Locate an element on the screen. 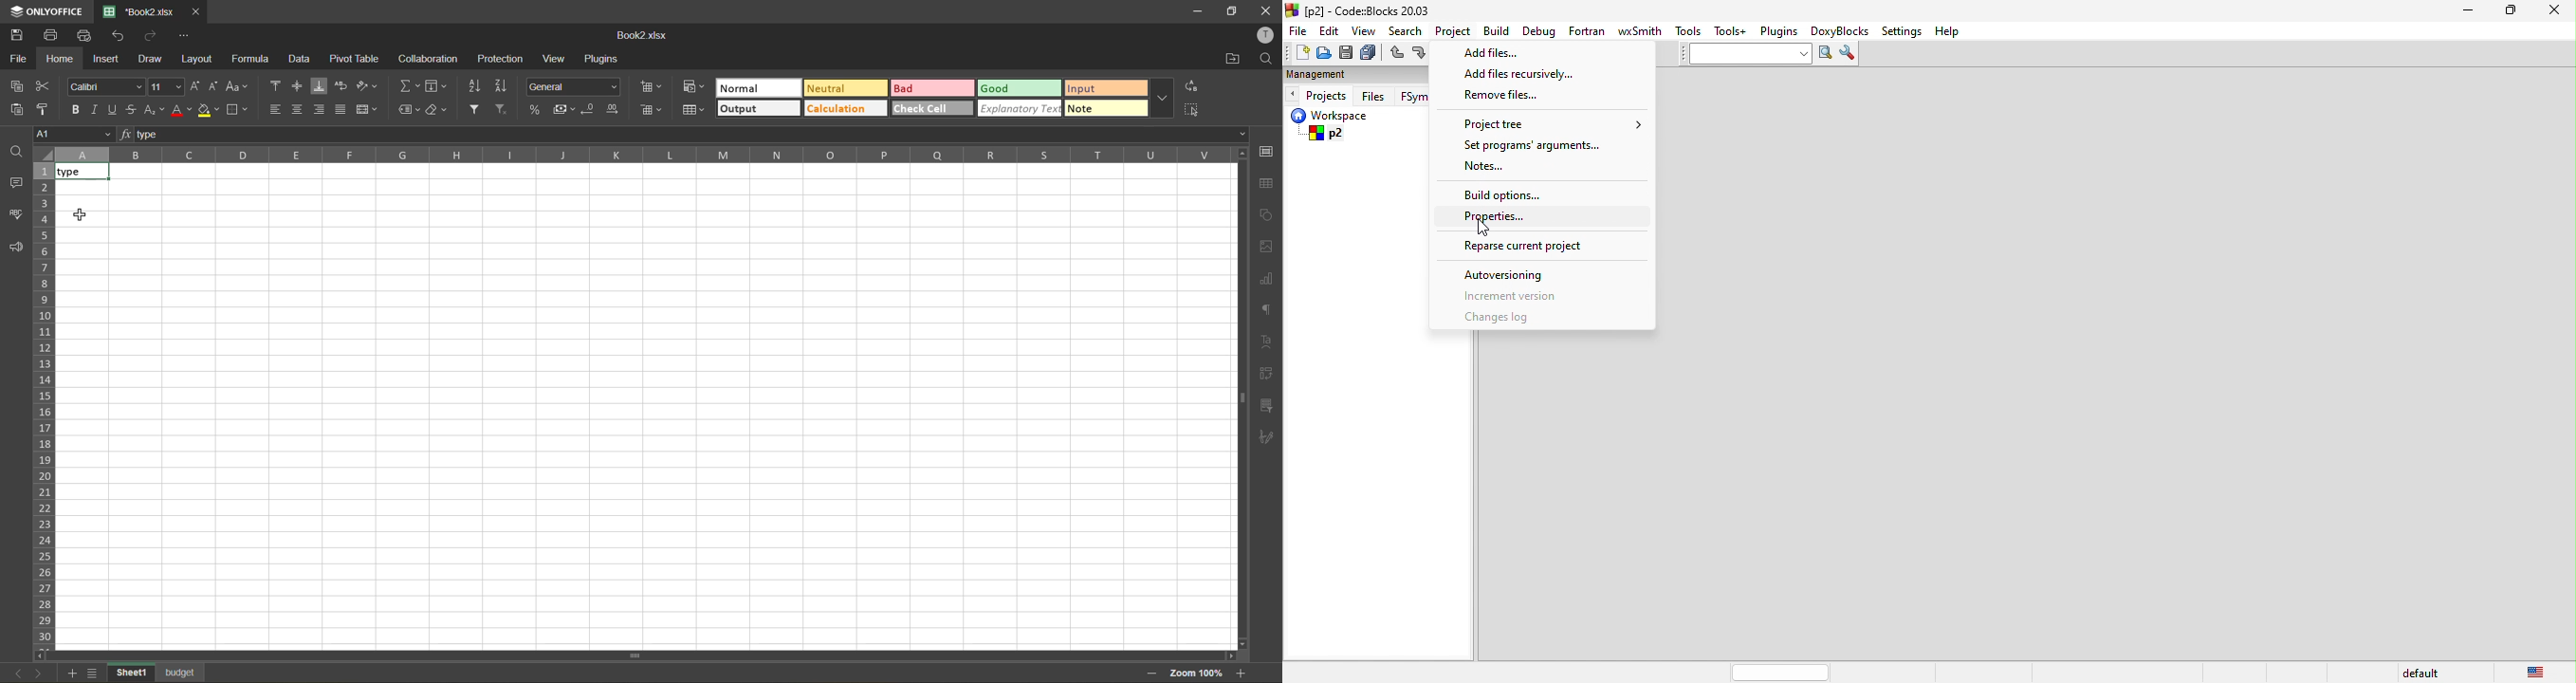  reparse current project is located at coordinates (1547, 244).